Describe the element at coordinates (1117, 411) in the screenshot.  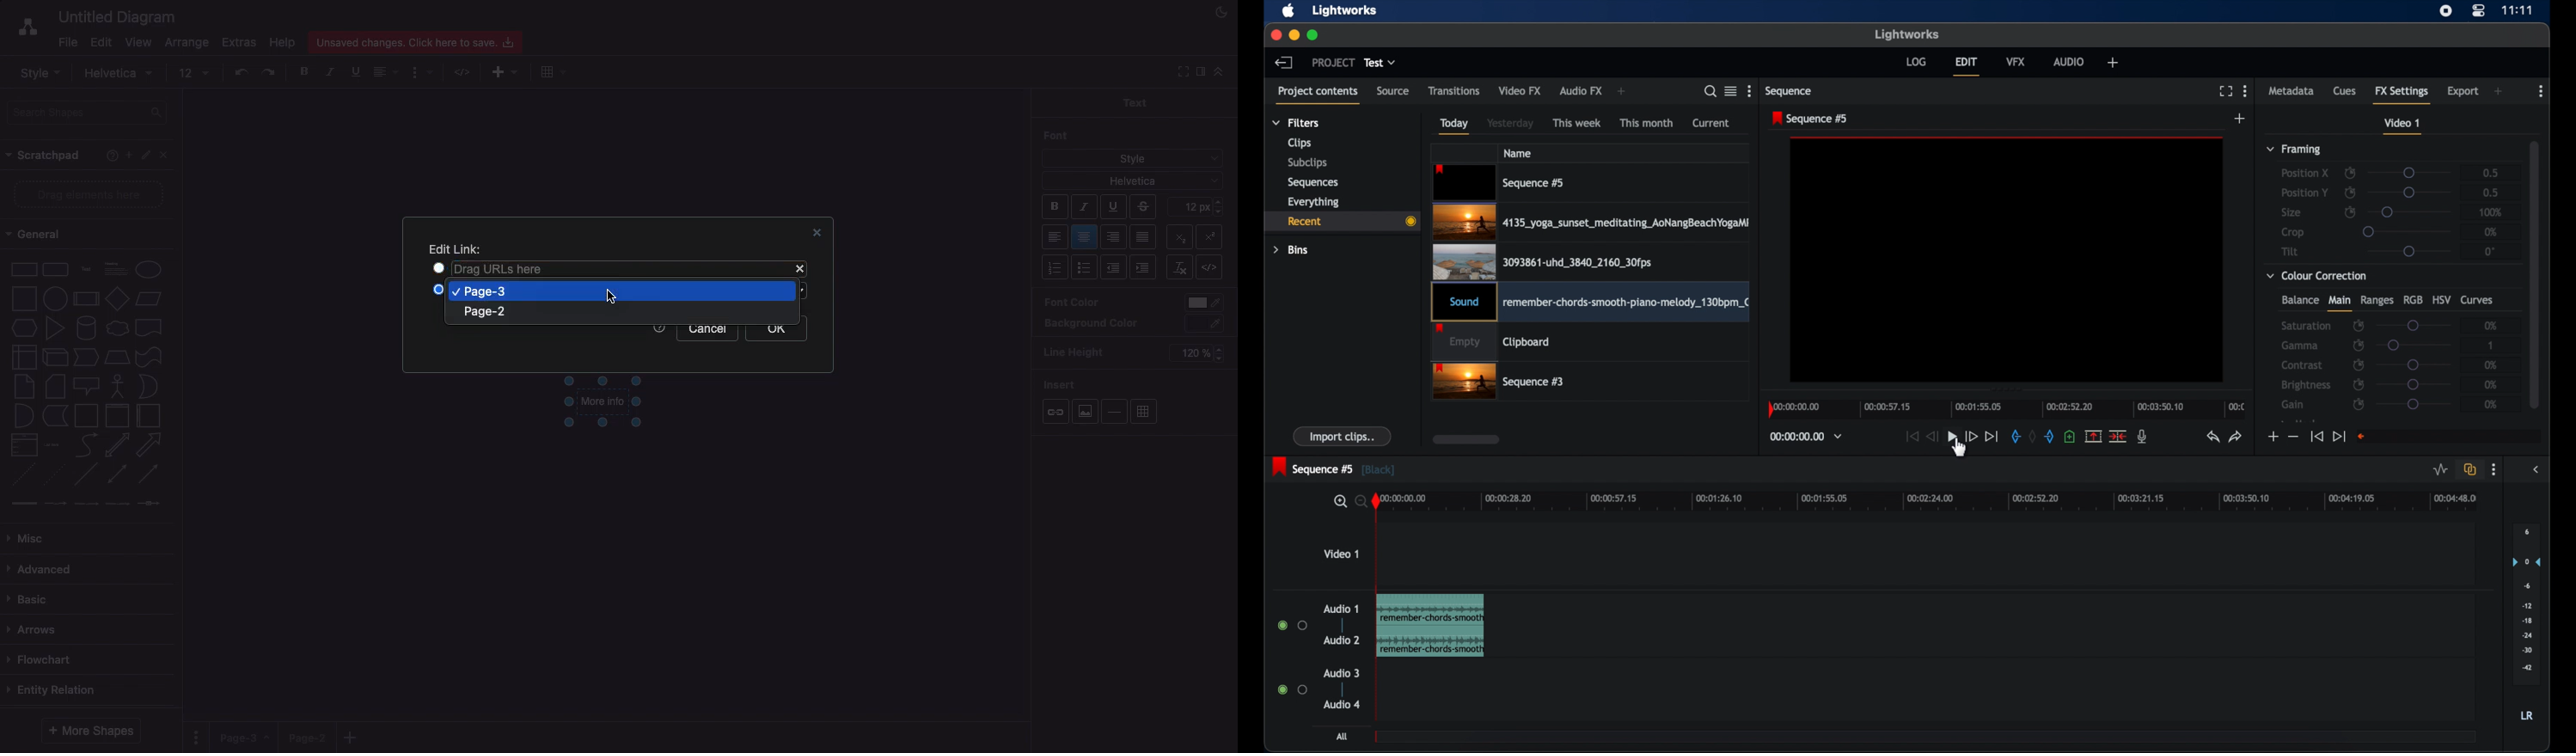
I see `Horizontal` at that location.